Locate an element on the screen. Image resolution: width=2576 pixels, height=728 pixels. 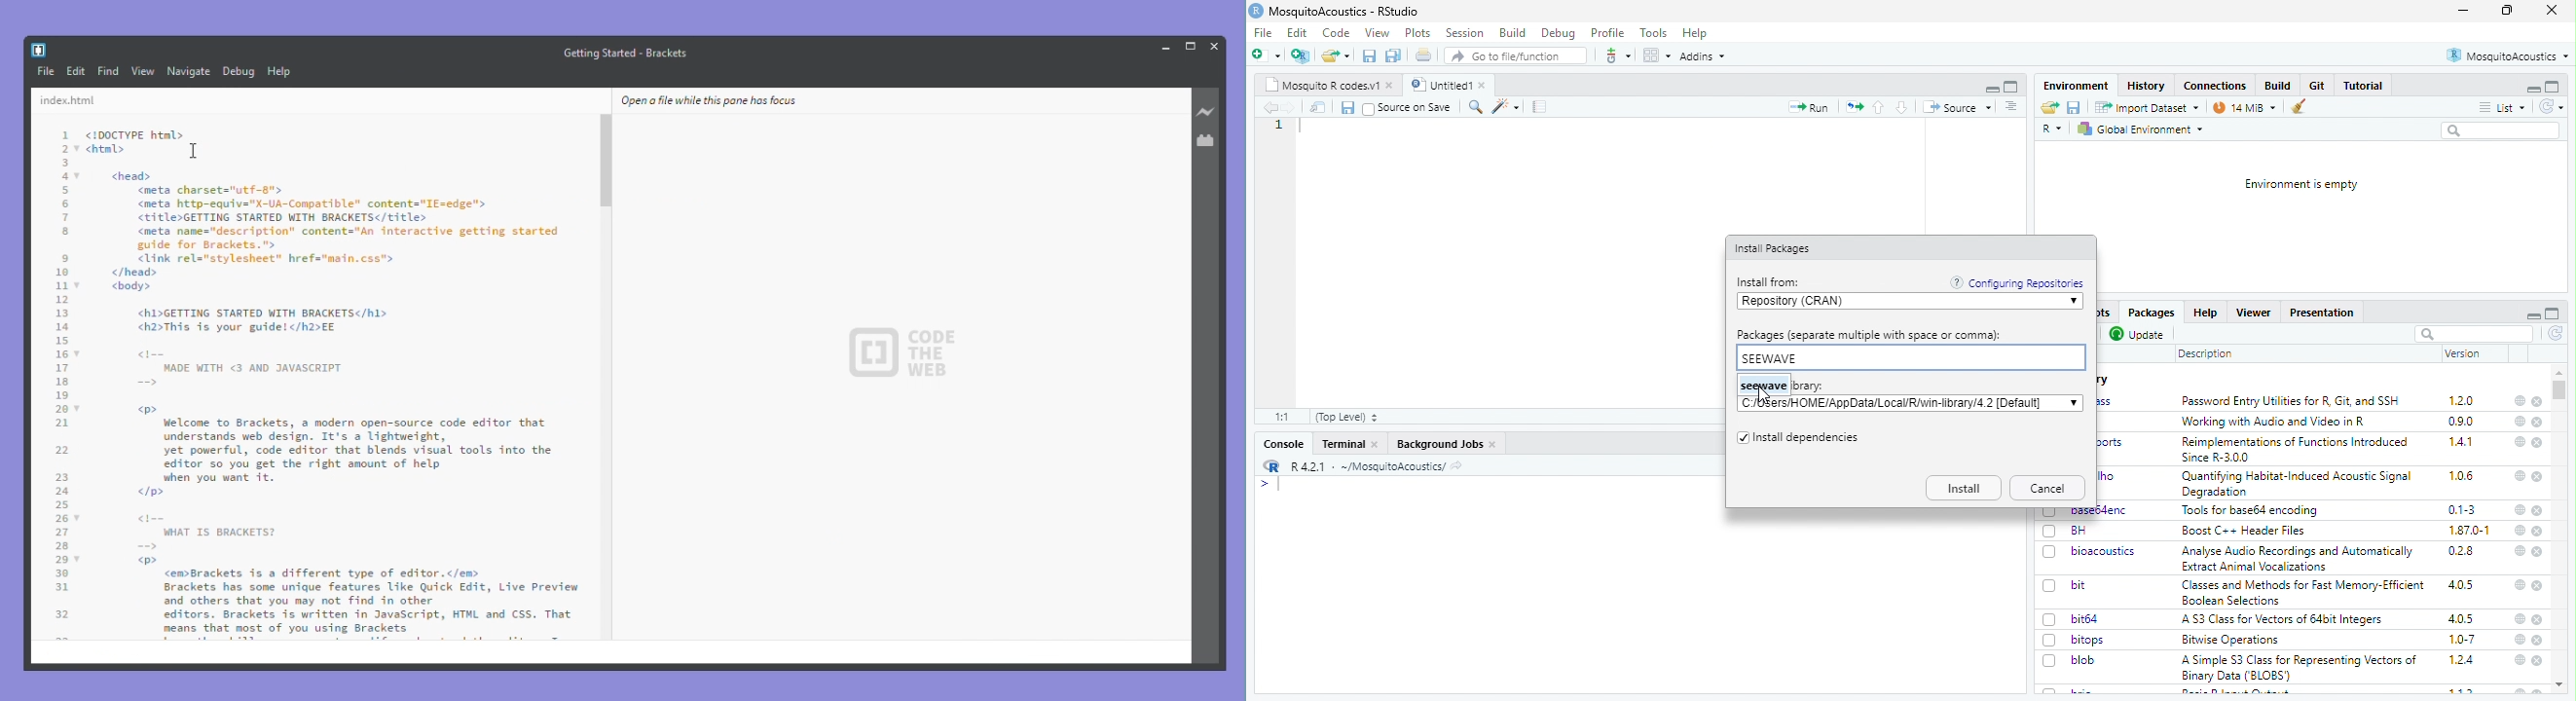
Terminal is located at coordinates (1343, 444).